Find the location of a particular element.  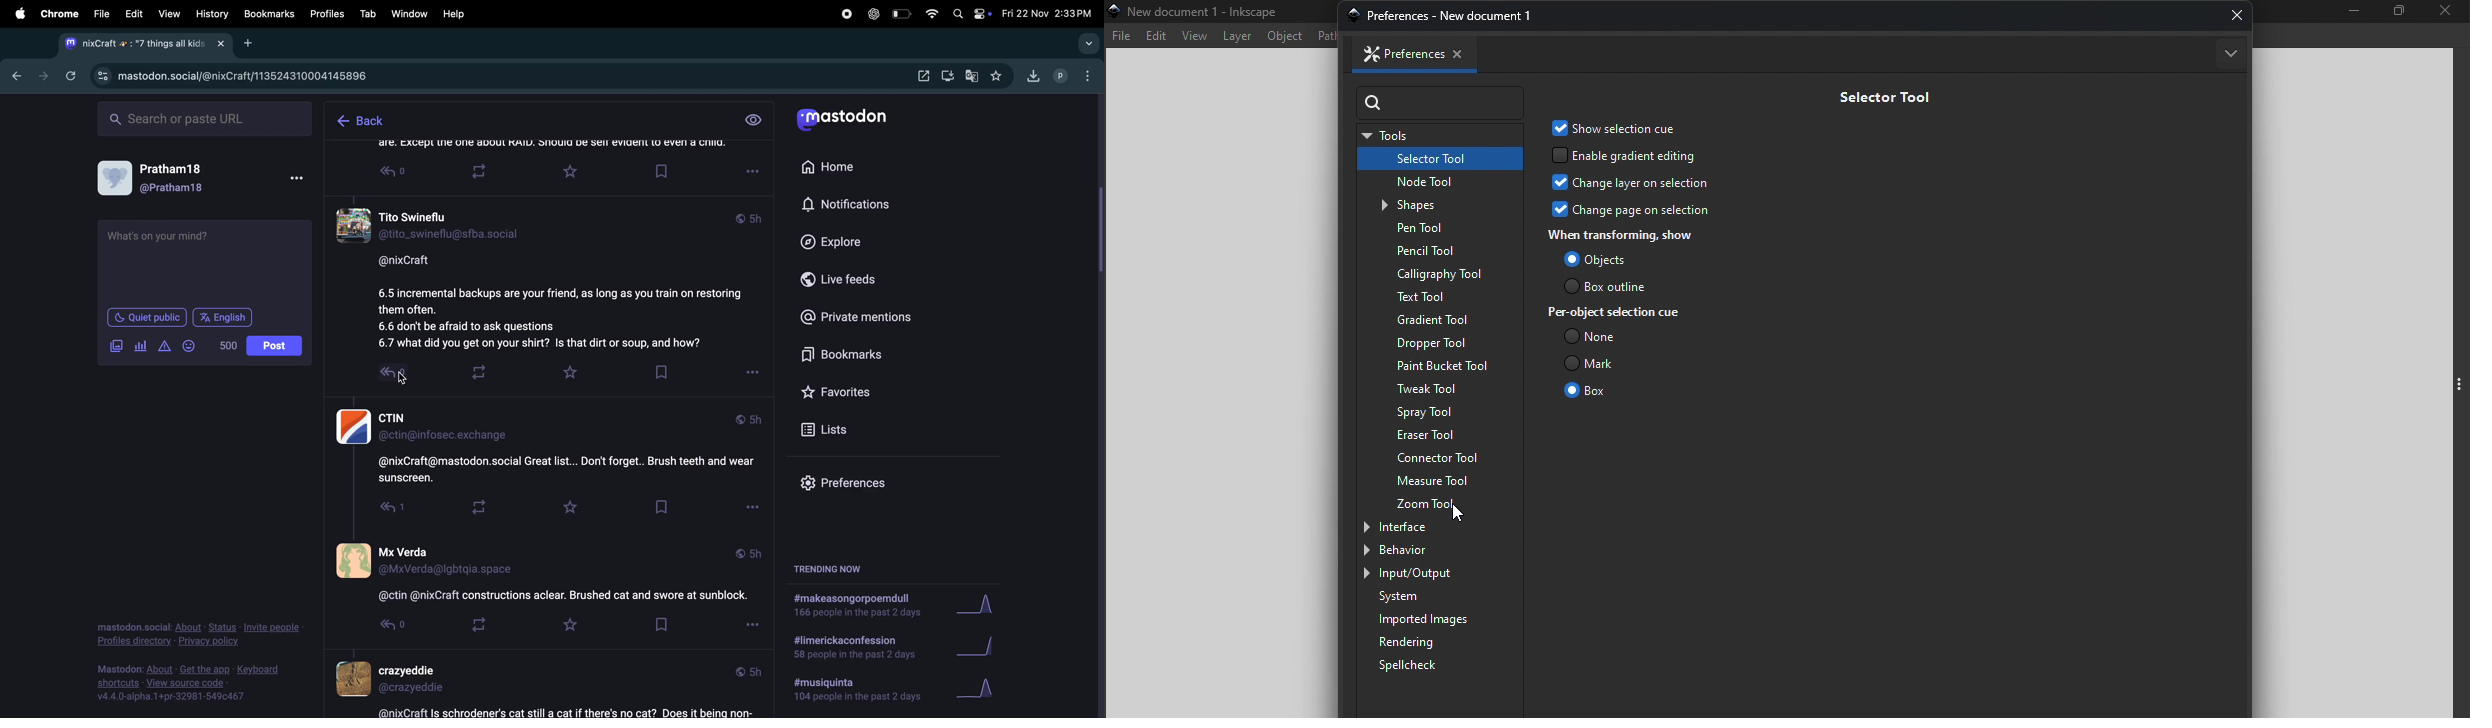

Options is located at coordinates (753, 173).